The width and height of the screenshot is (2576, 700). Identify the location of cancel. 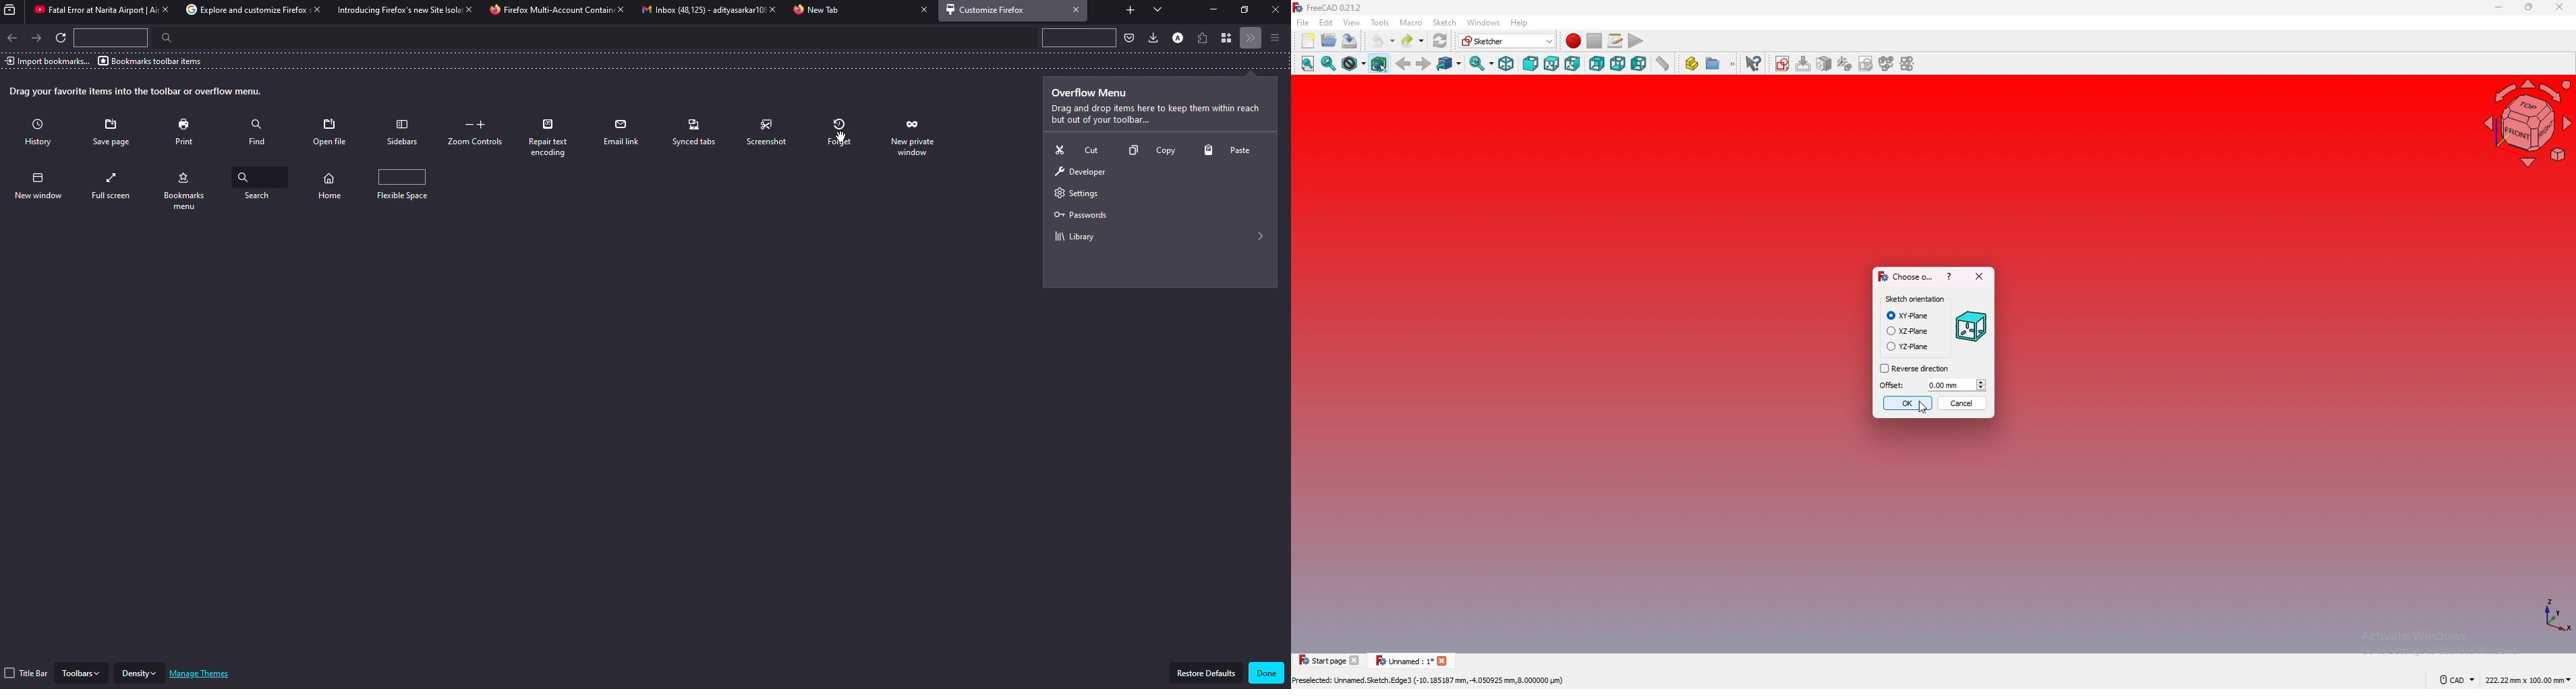
(1963, 403).